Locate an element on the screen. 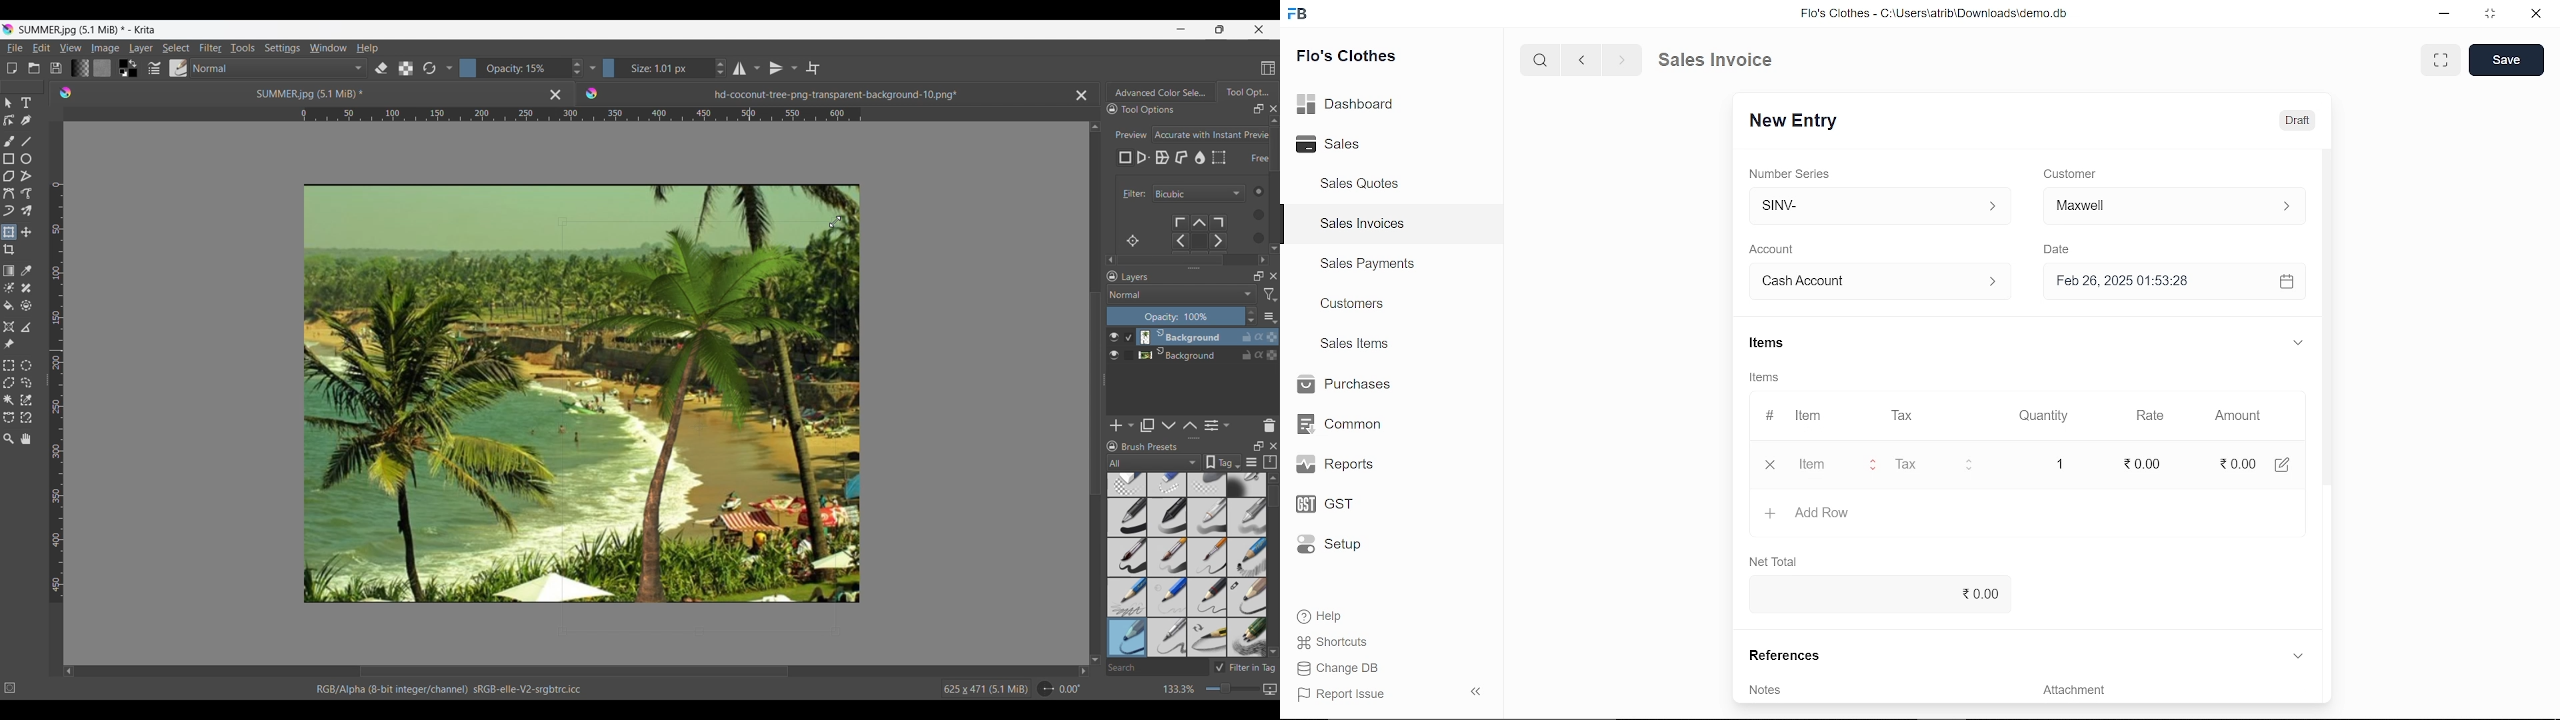  hide is located at coordinates (1477, 689).